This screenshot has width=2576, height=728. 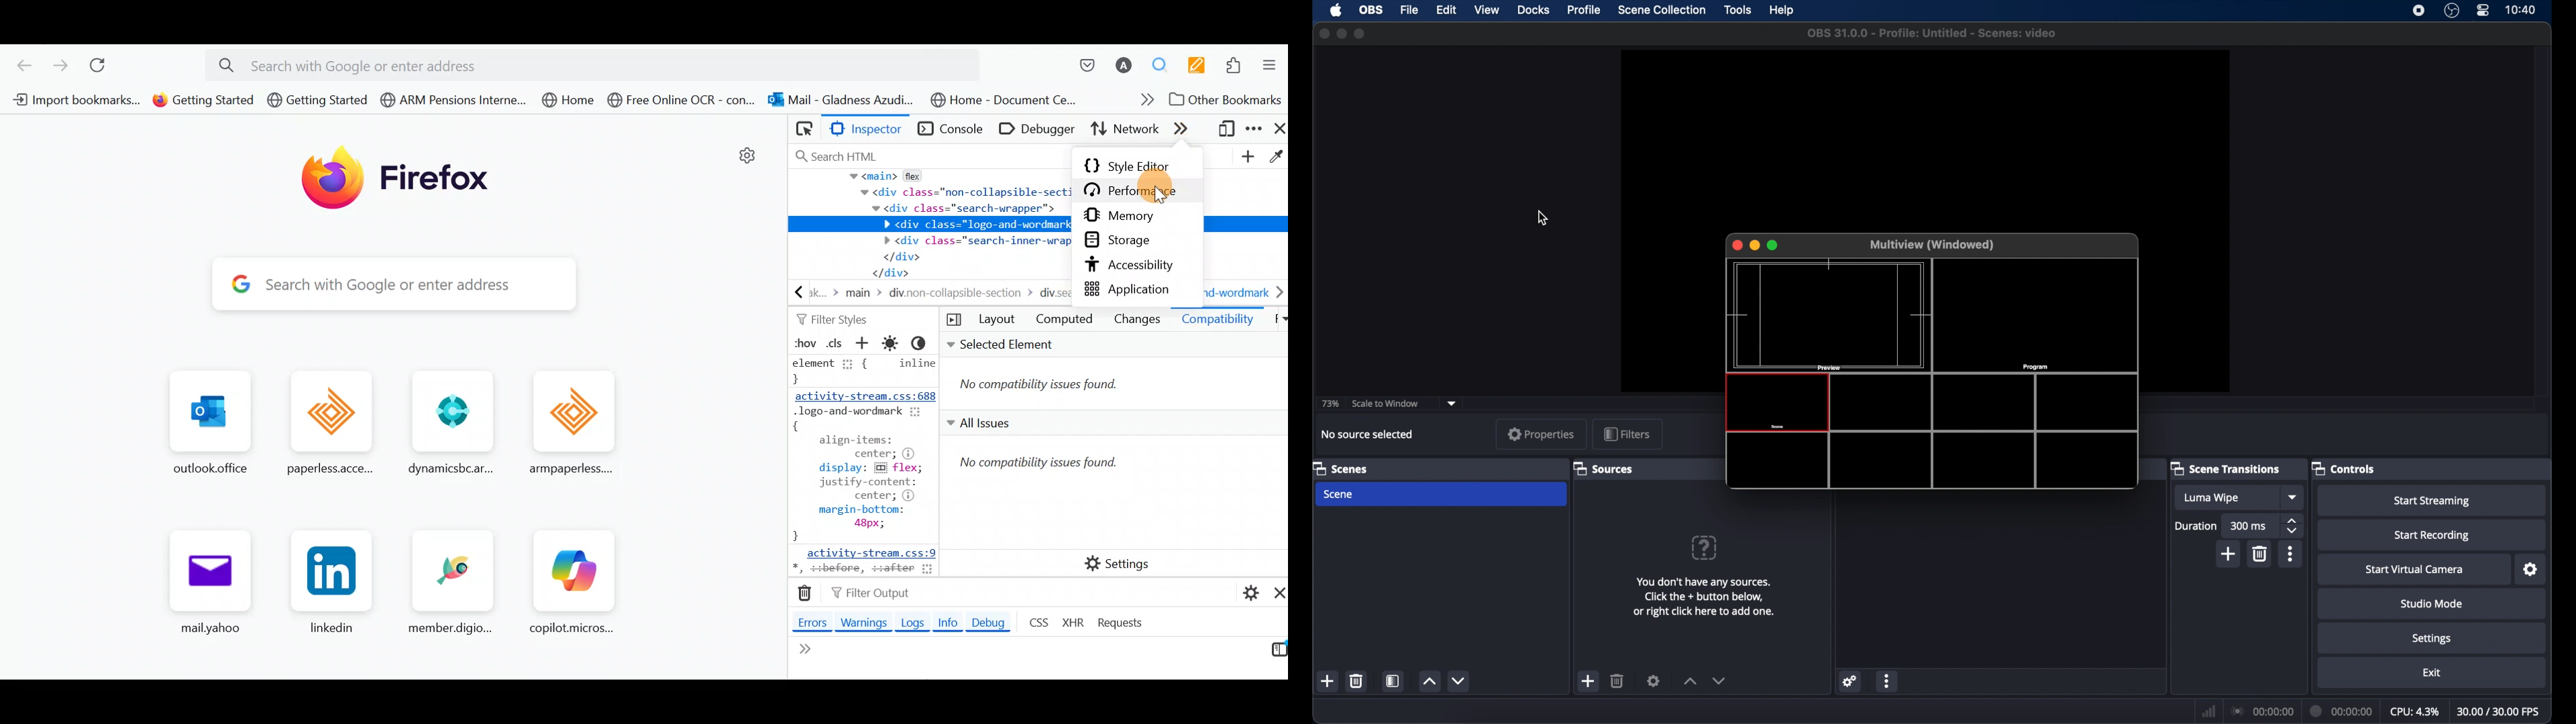 What do you see at coordinates (2259, 554) in the screenshot?
I see `delete` at bounding box center [2259, 554].